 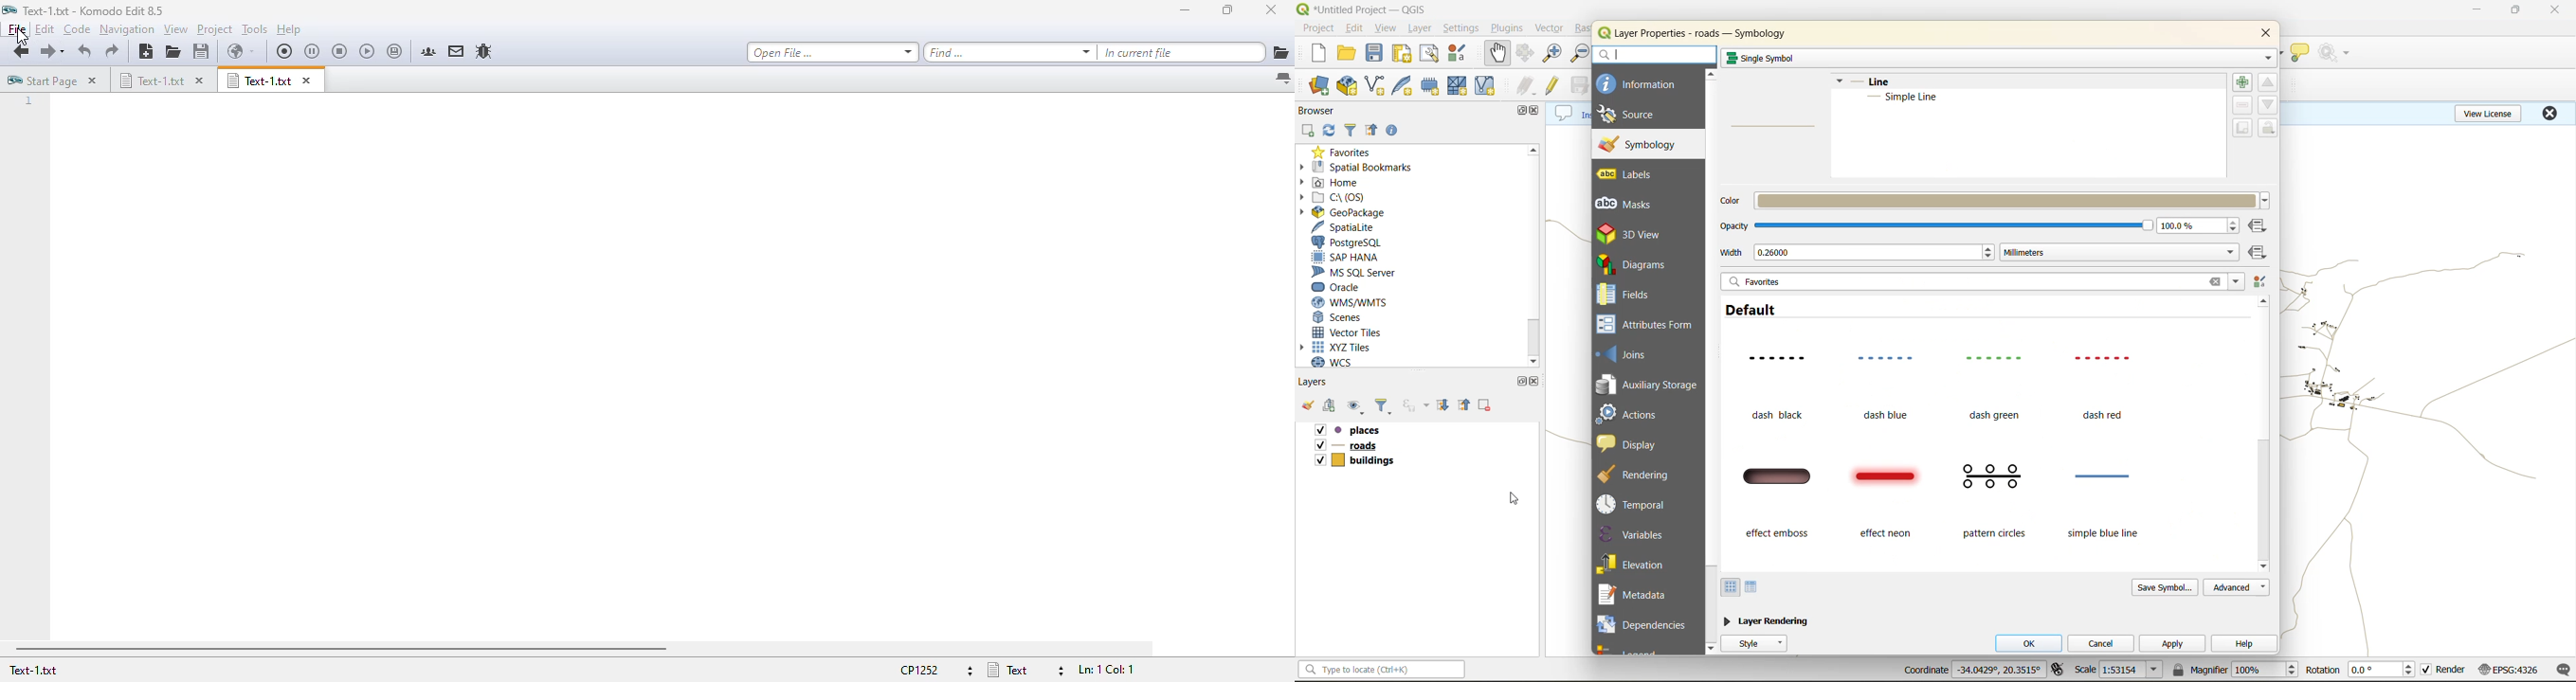 What do you see at coordinates (2511, 670) in the screenshot?
I see `crs` at bounding box center [2511, 670].